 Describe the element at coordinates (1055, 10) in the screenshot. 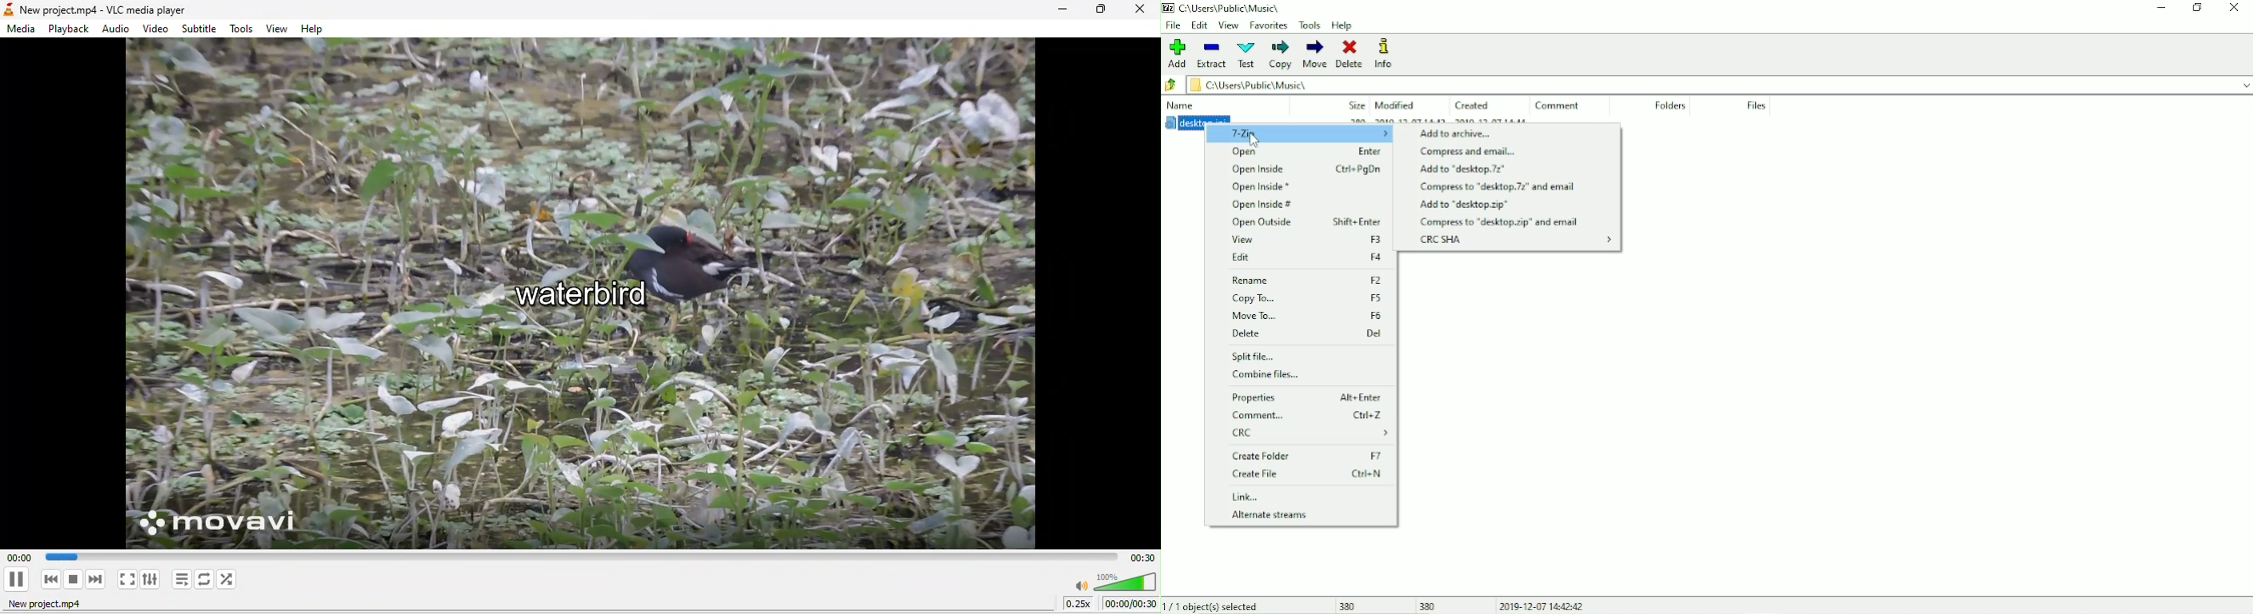

I see `minimize` at that location.